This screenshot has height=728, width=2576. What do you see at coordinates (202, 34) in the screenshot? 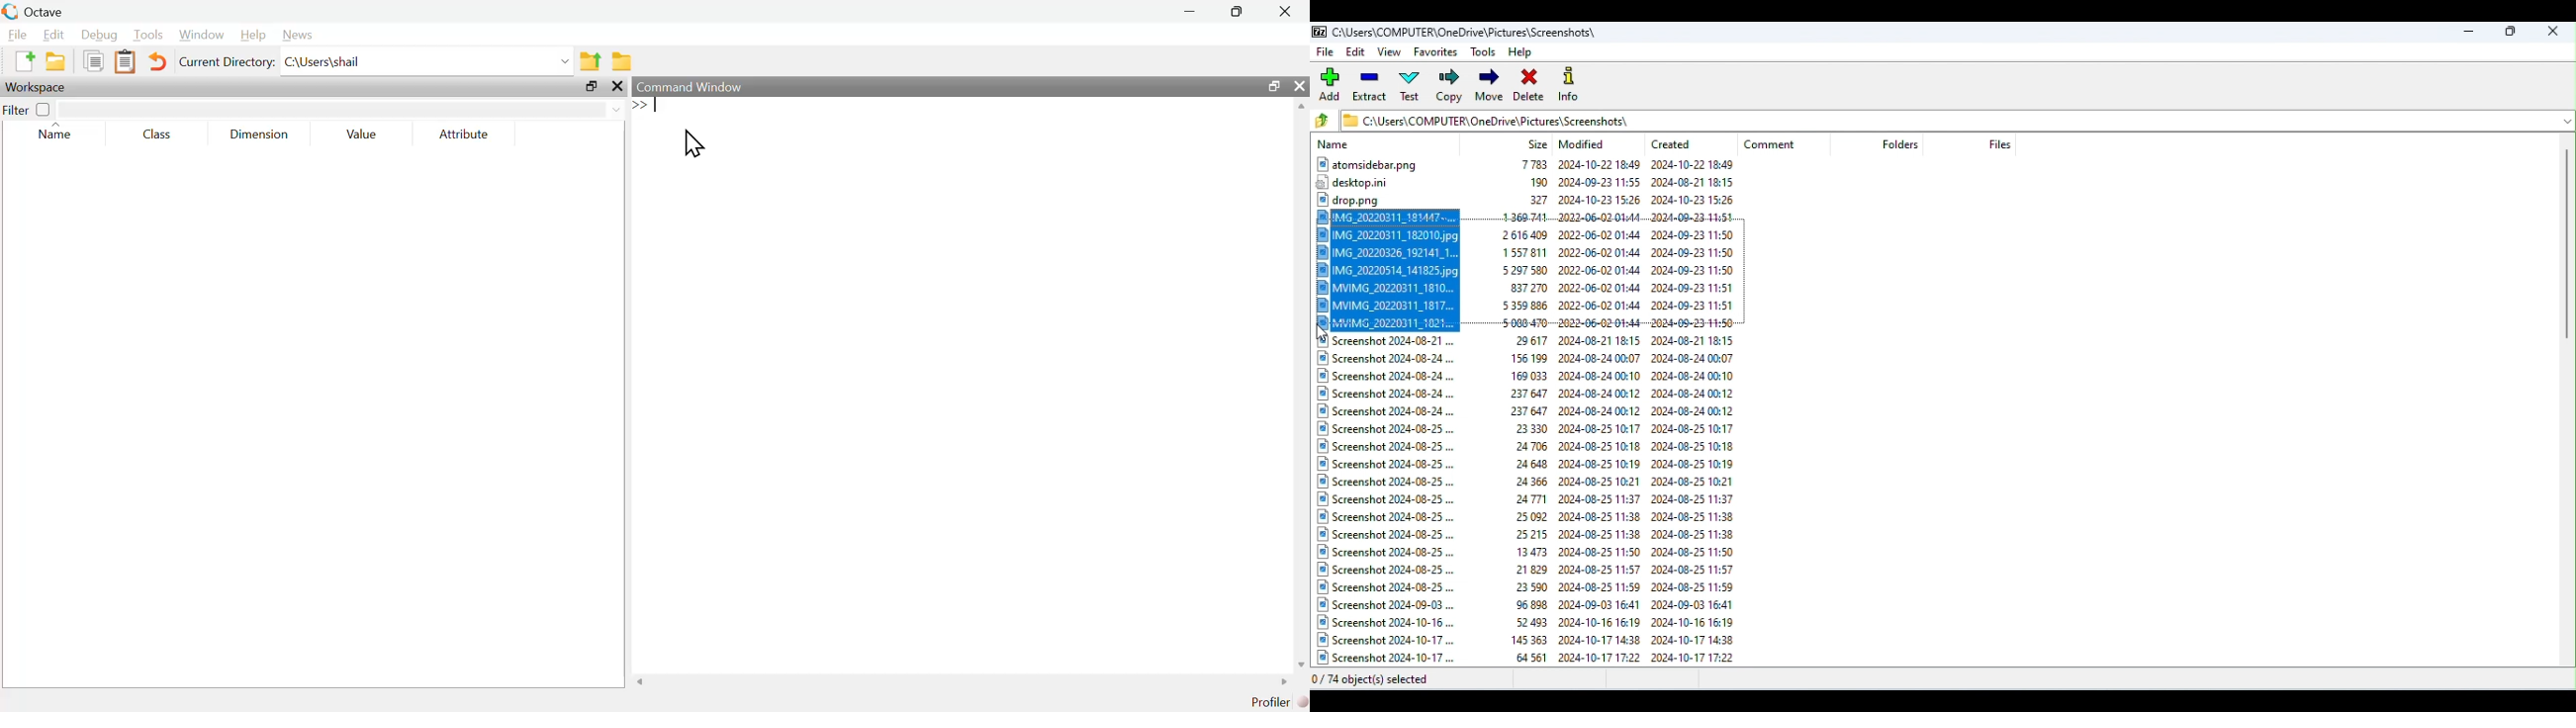
I see `Window` at bounding box center [202, 34].